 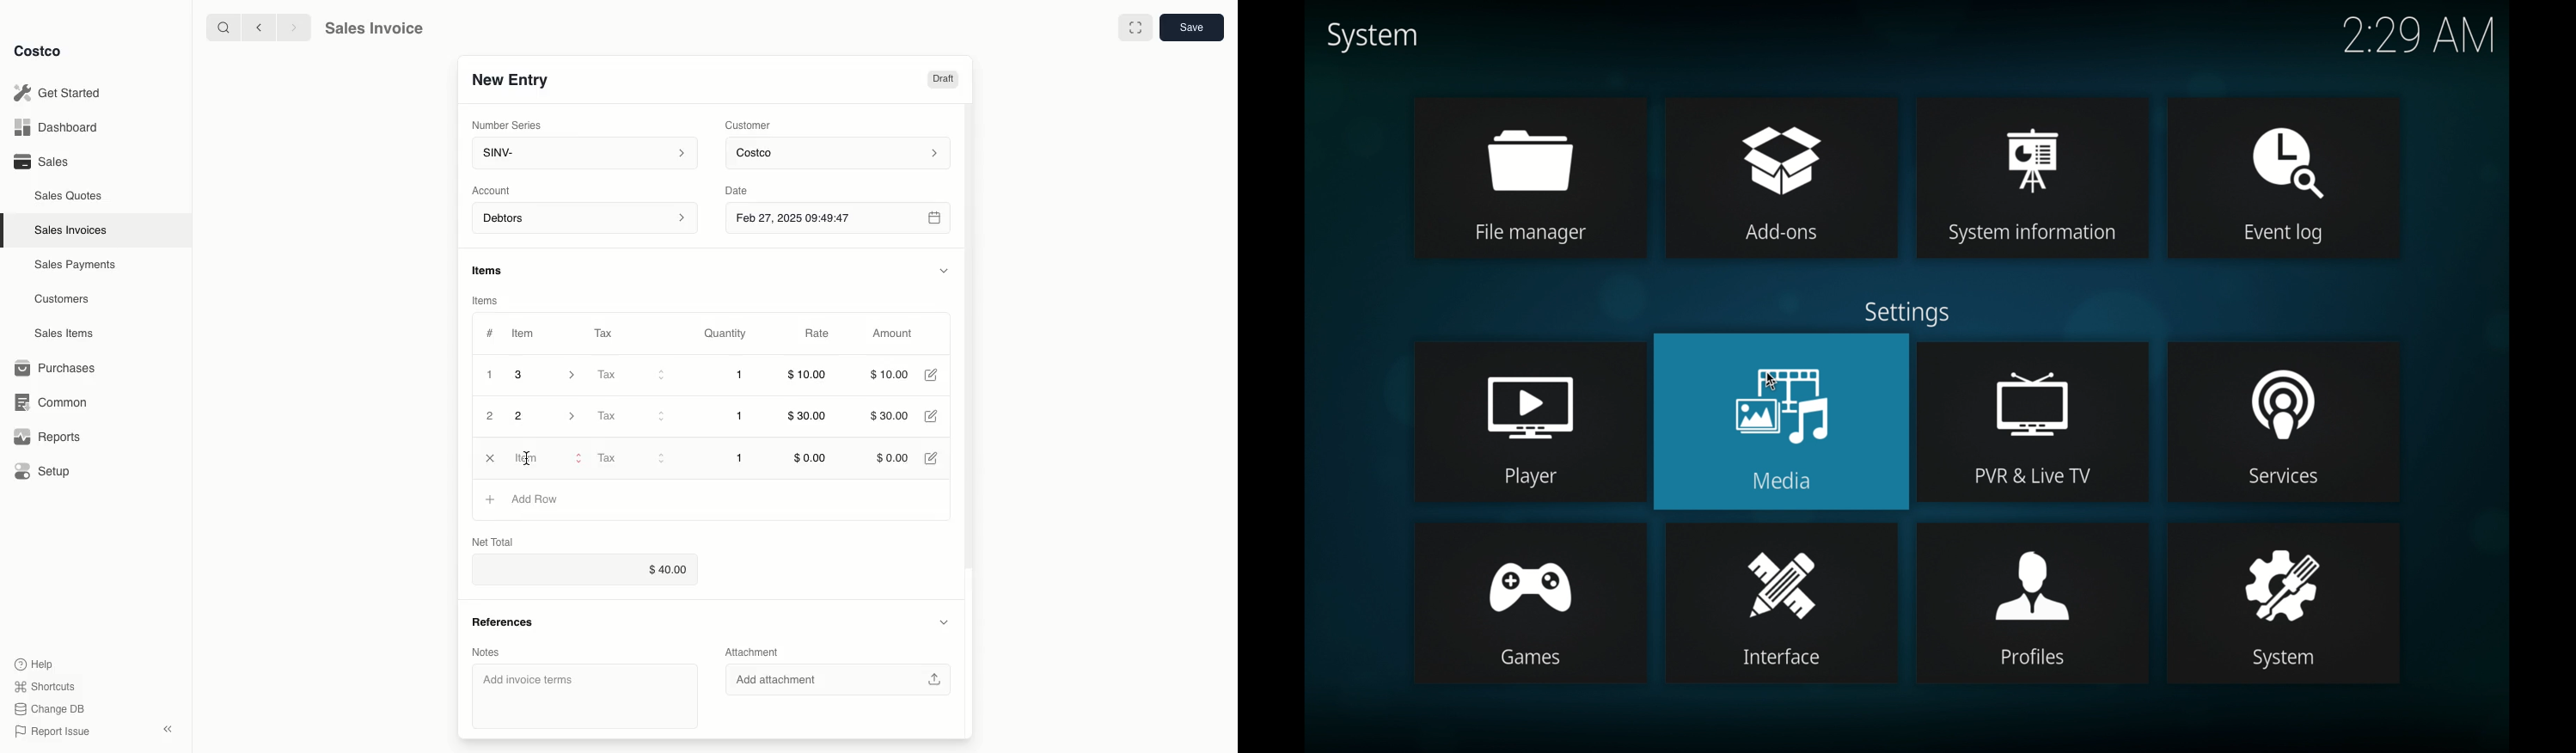 What do you see at coordinates (608, 333) in the screenshot?
I see `Tax` at bounding box center [608, 333].